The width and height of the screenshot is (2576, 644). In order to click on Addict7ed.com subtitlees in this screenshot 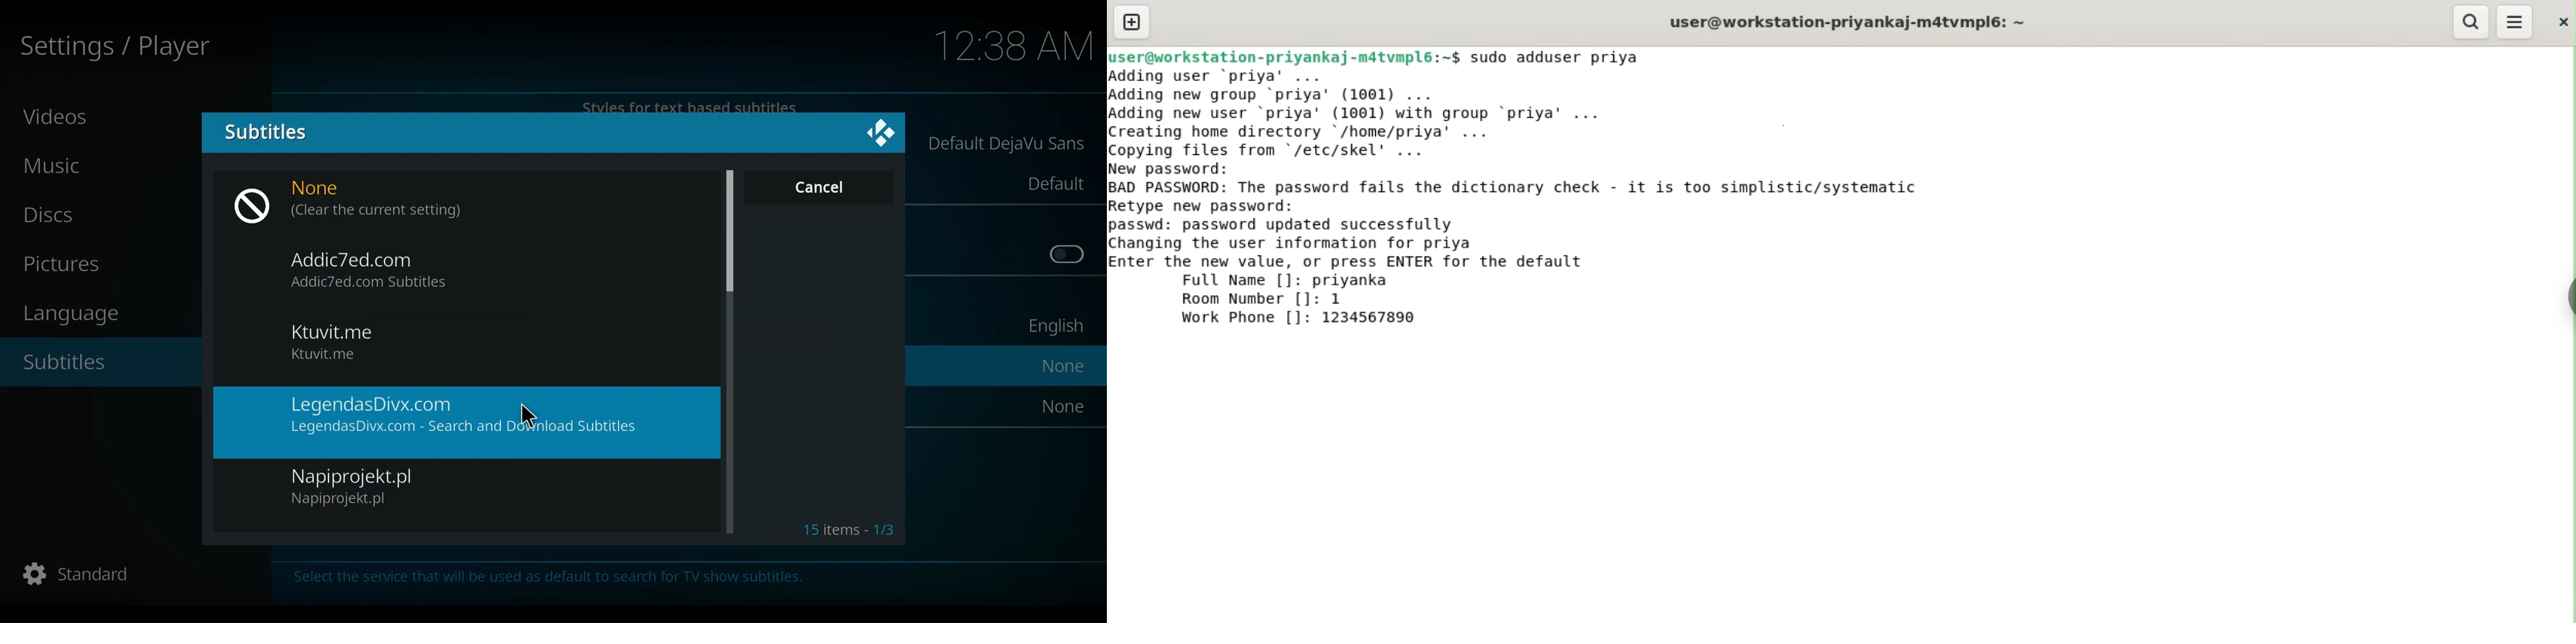, I will do `click(376, 283)`.